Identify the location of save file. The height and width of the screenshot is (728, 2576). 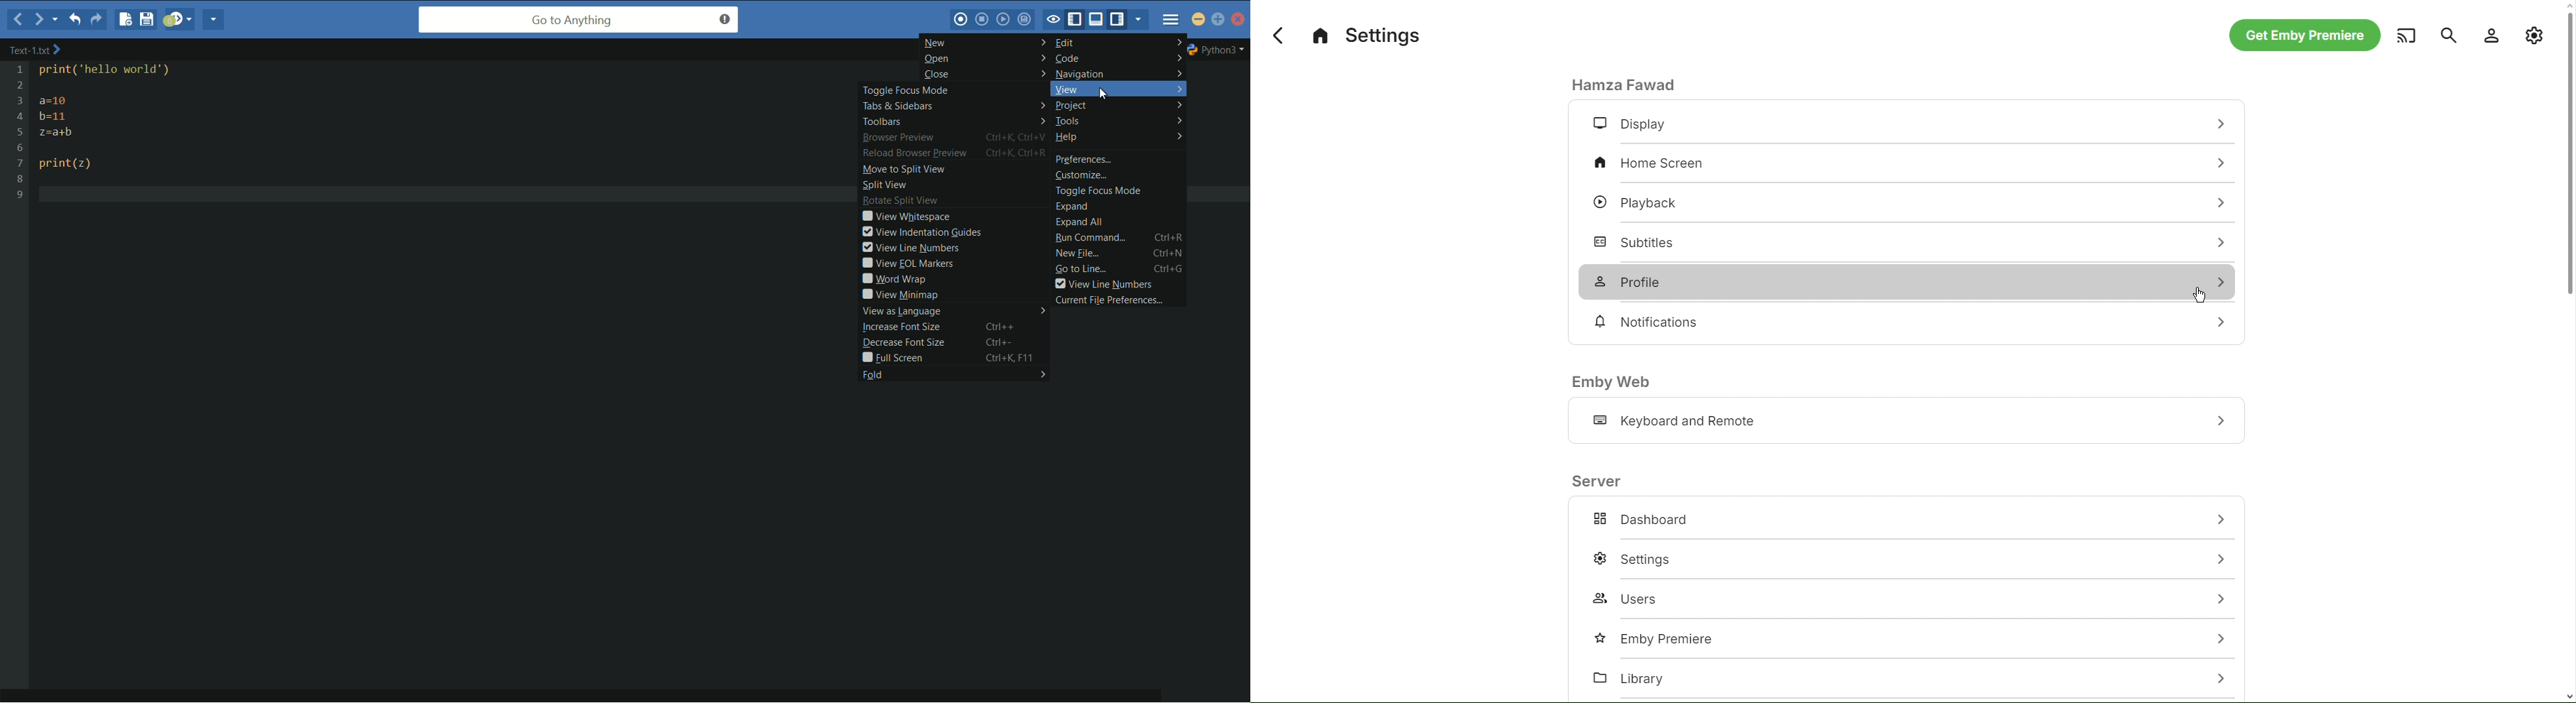
(147, 20).